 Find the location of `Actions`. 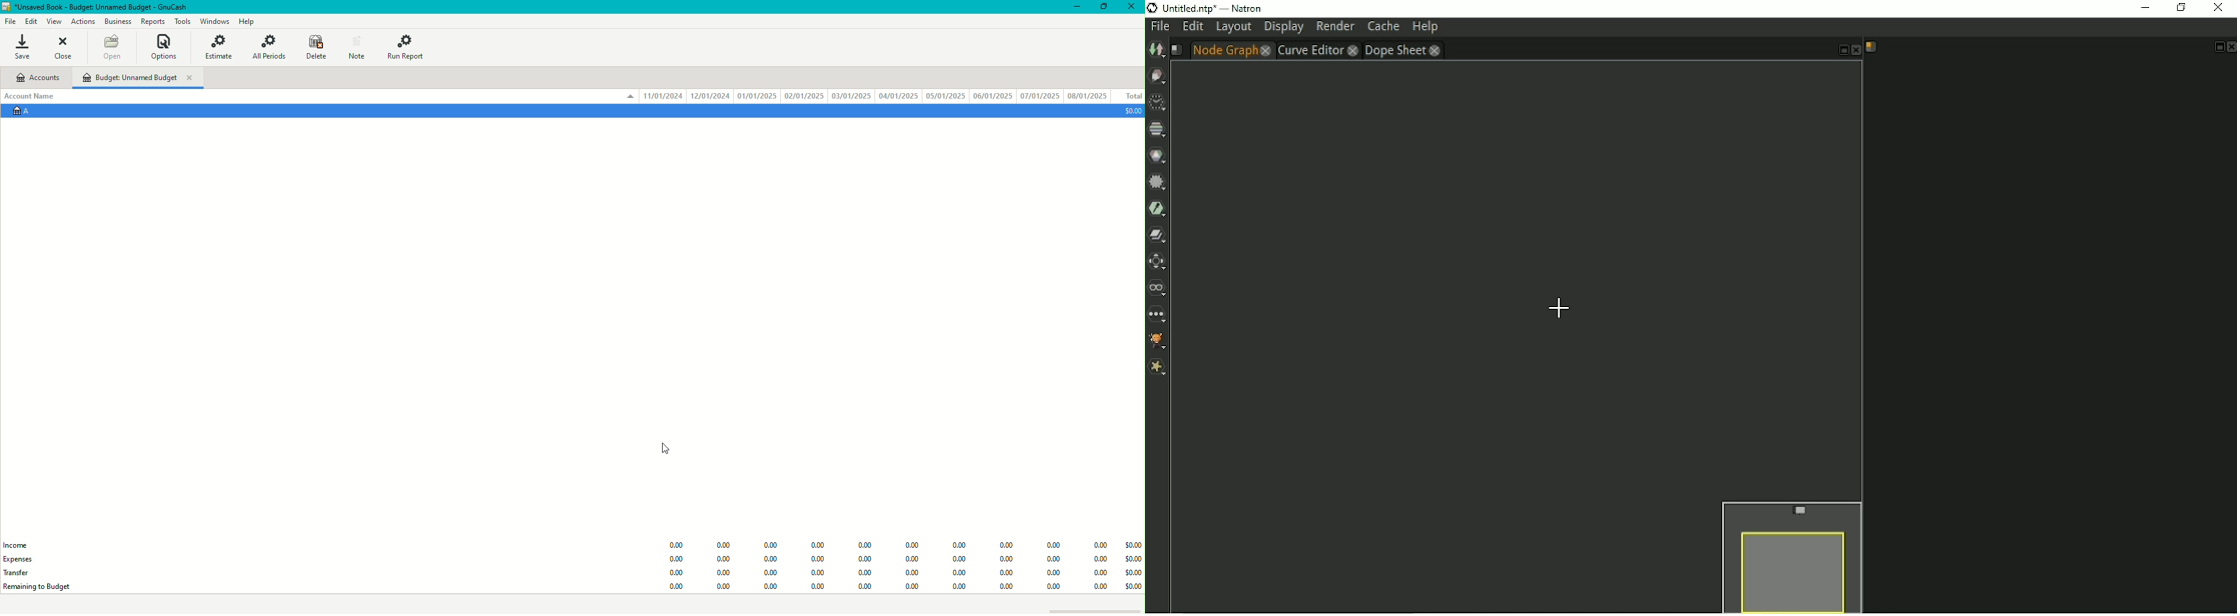

Actions is located at coordinates (82, 21).